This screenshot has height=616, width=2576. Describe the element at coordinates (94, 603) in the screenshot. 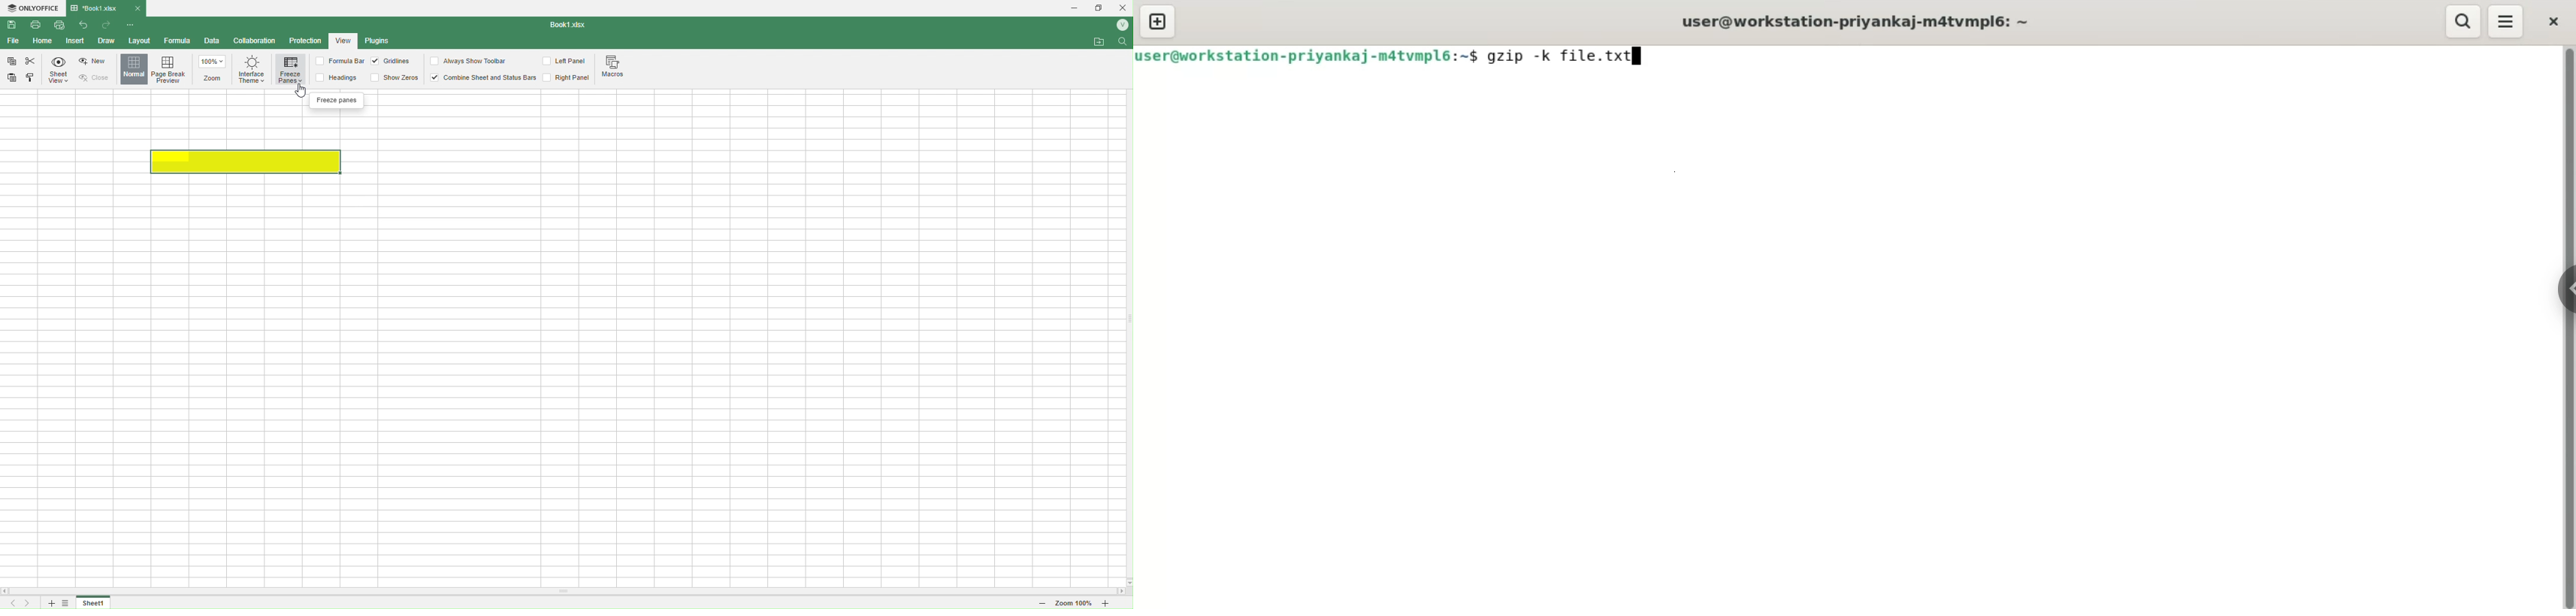

I see `Sheet 1` at that location.